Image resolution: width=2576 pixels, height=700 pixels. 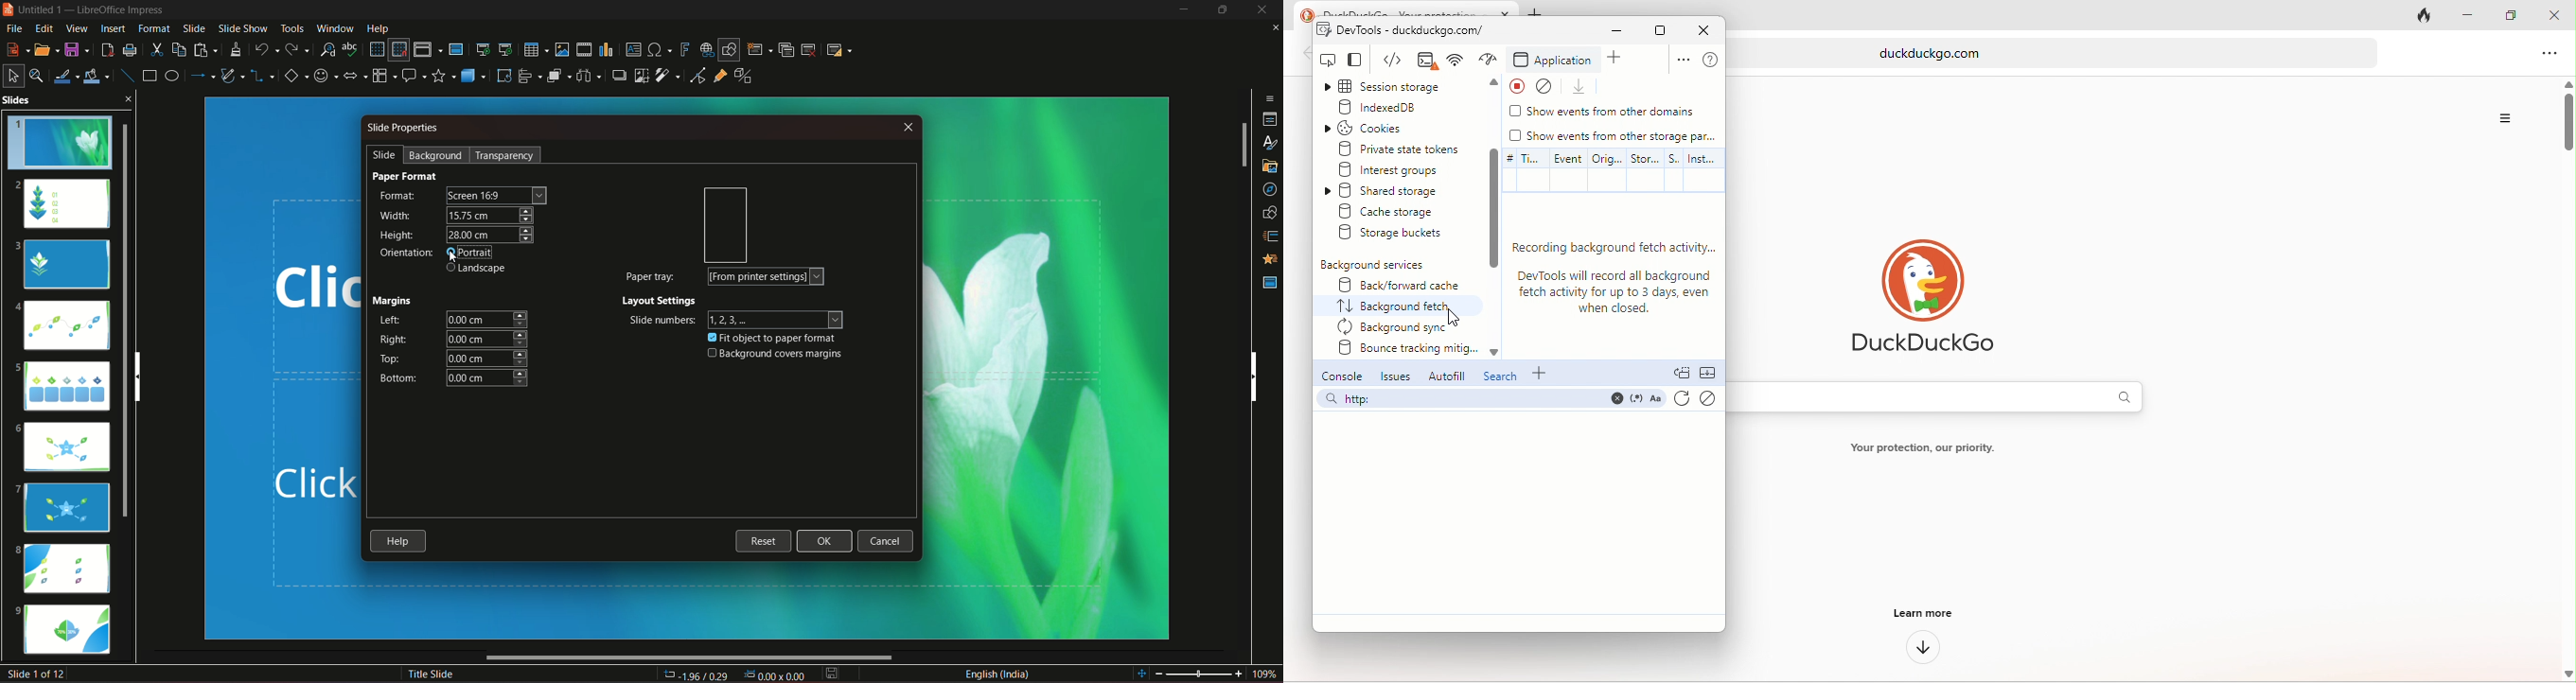 I want to click on align objects, so click(x=529, y=76).